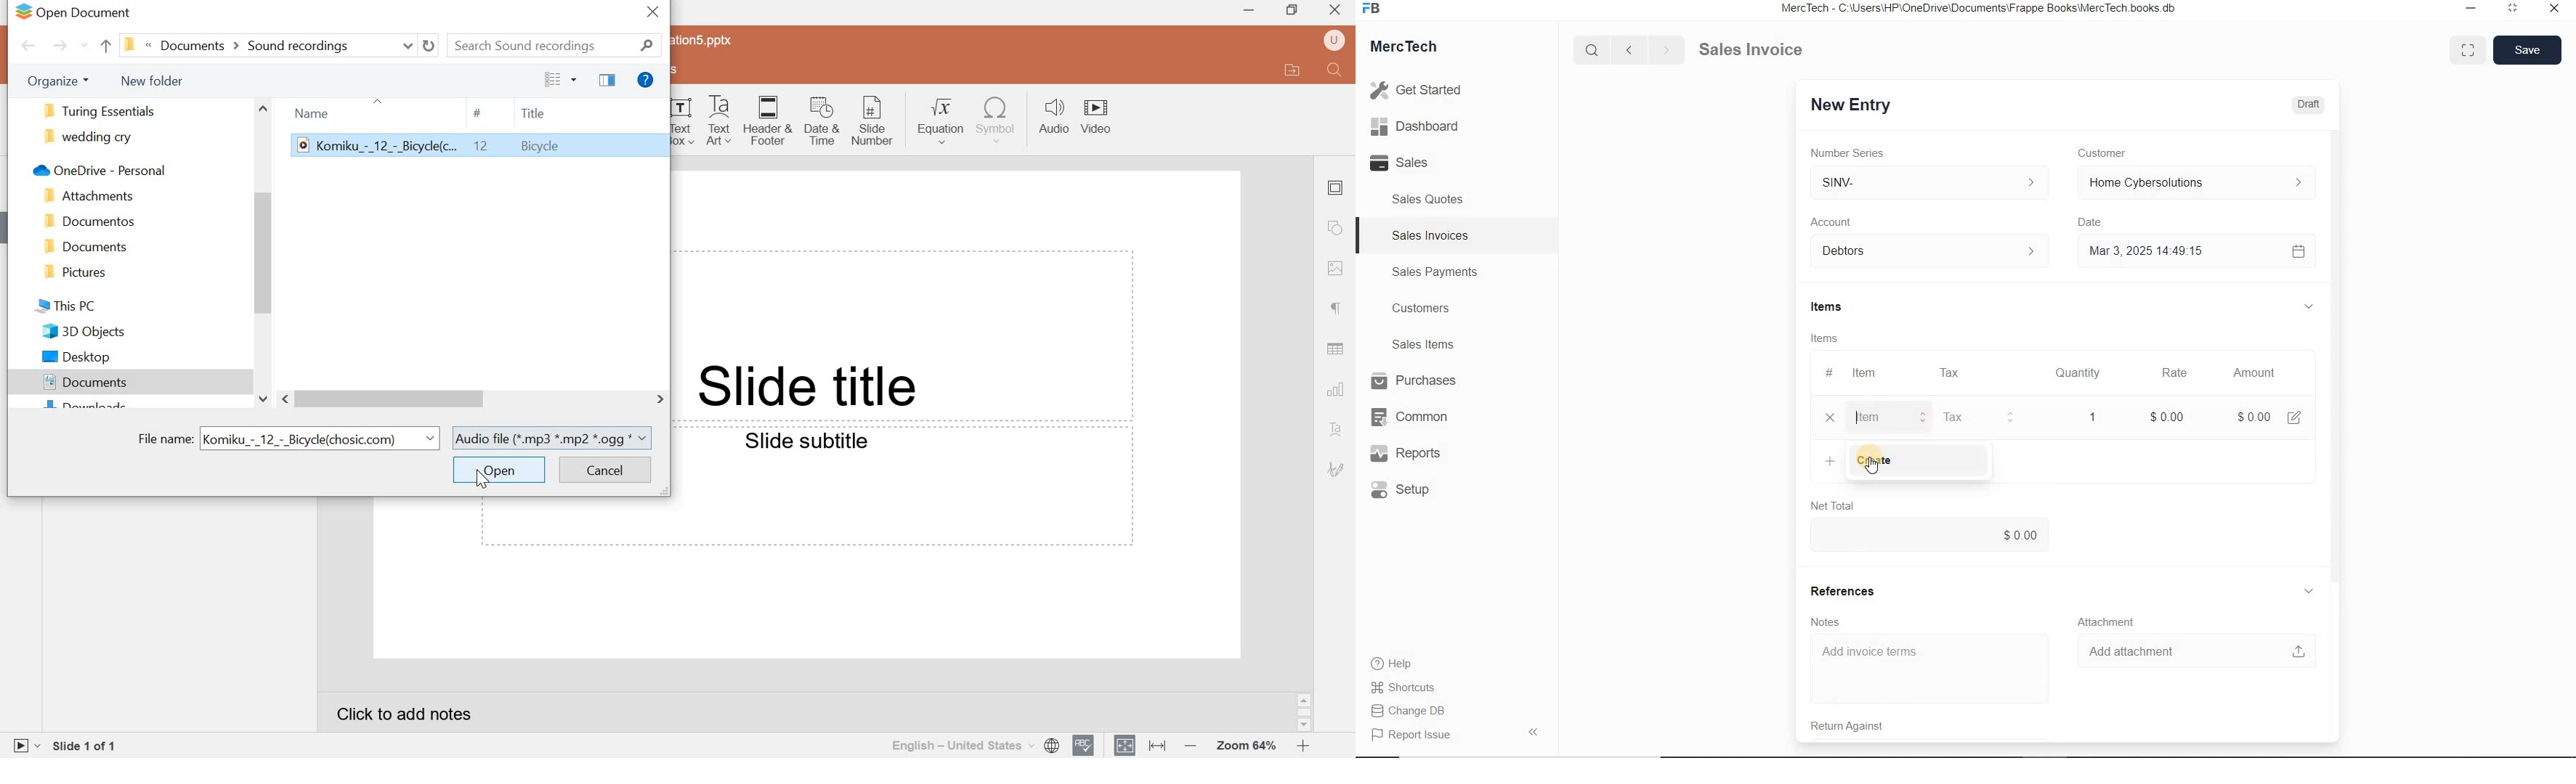  Describe the element at coordinates (1980, 9) in the screenshot. I see `MercTech - C:\Users\HP\OneDrive\Documents\Frappe Books\MercTech books db` at that location.